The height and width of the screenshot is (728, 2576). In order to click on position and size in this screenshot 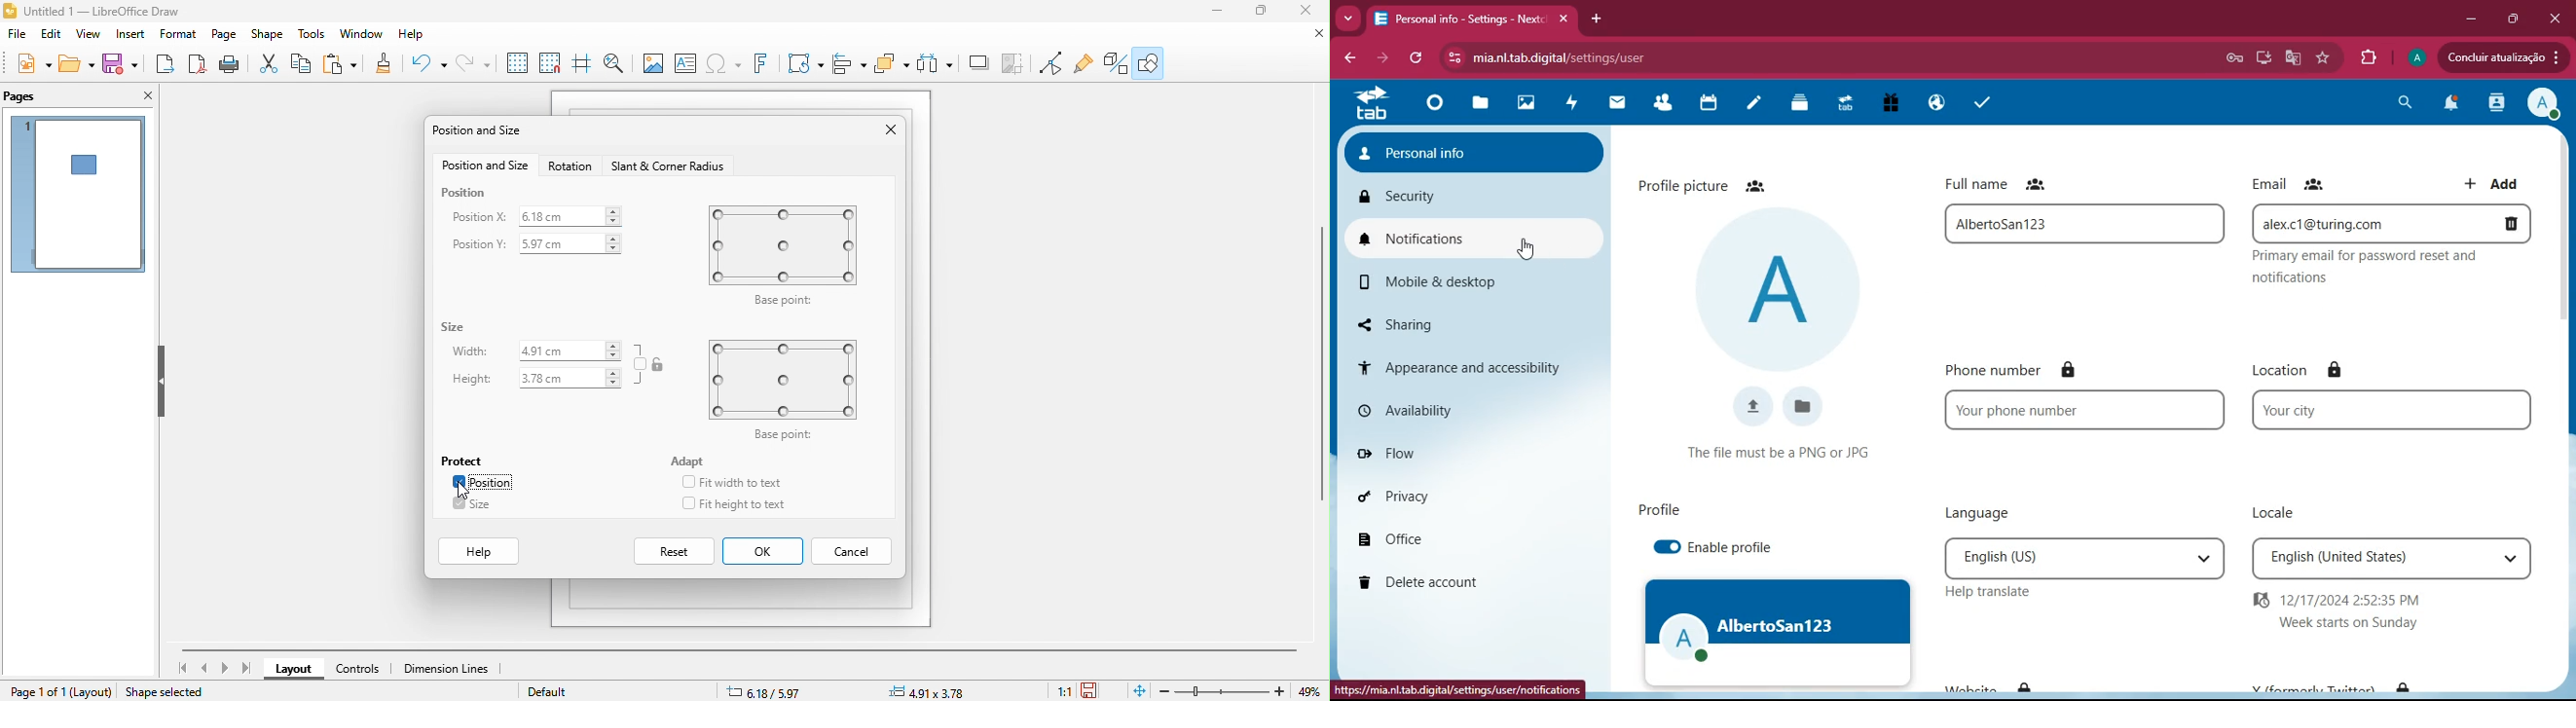, I will do `click(483, 166)`.